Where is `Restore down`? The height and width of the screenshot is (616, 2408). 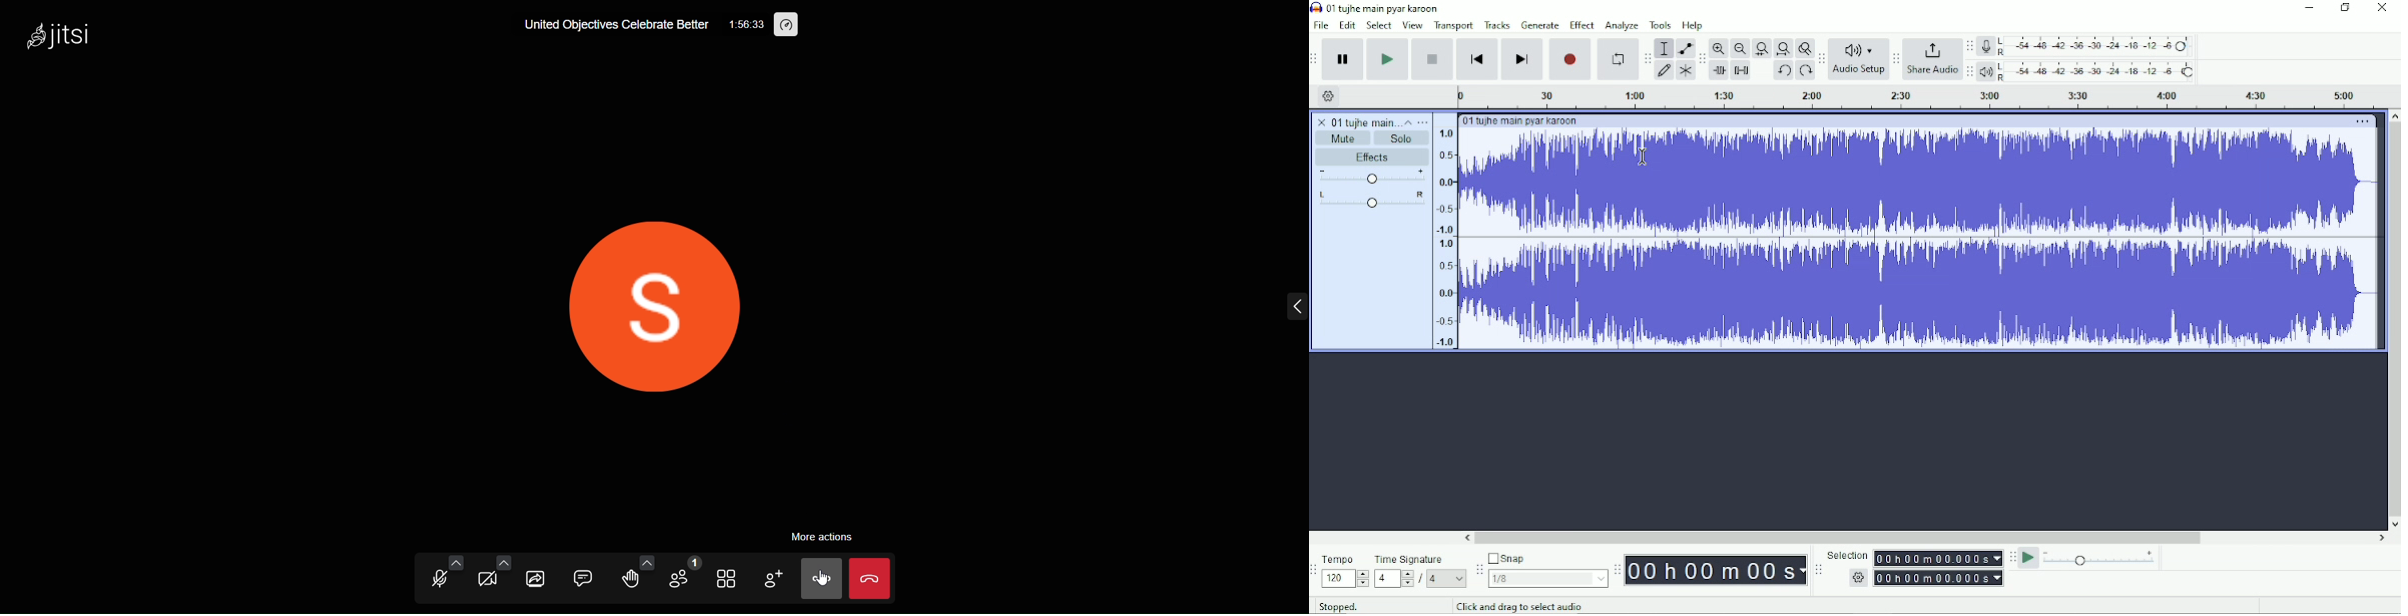
Restore down is located at coordinates (2346, 9).